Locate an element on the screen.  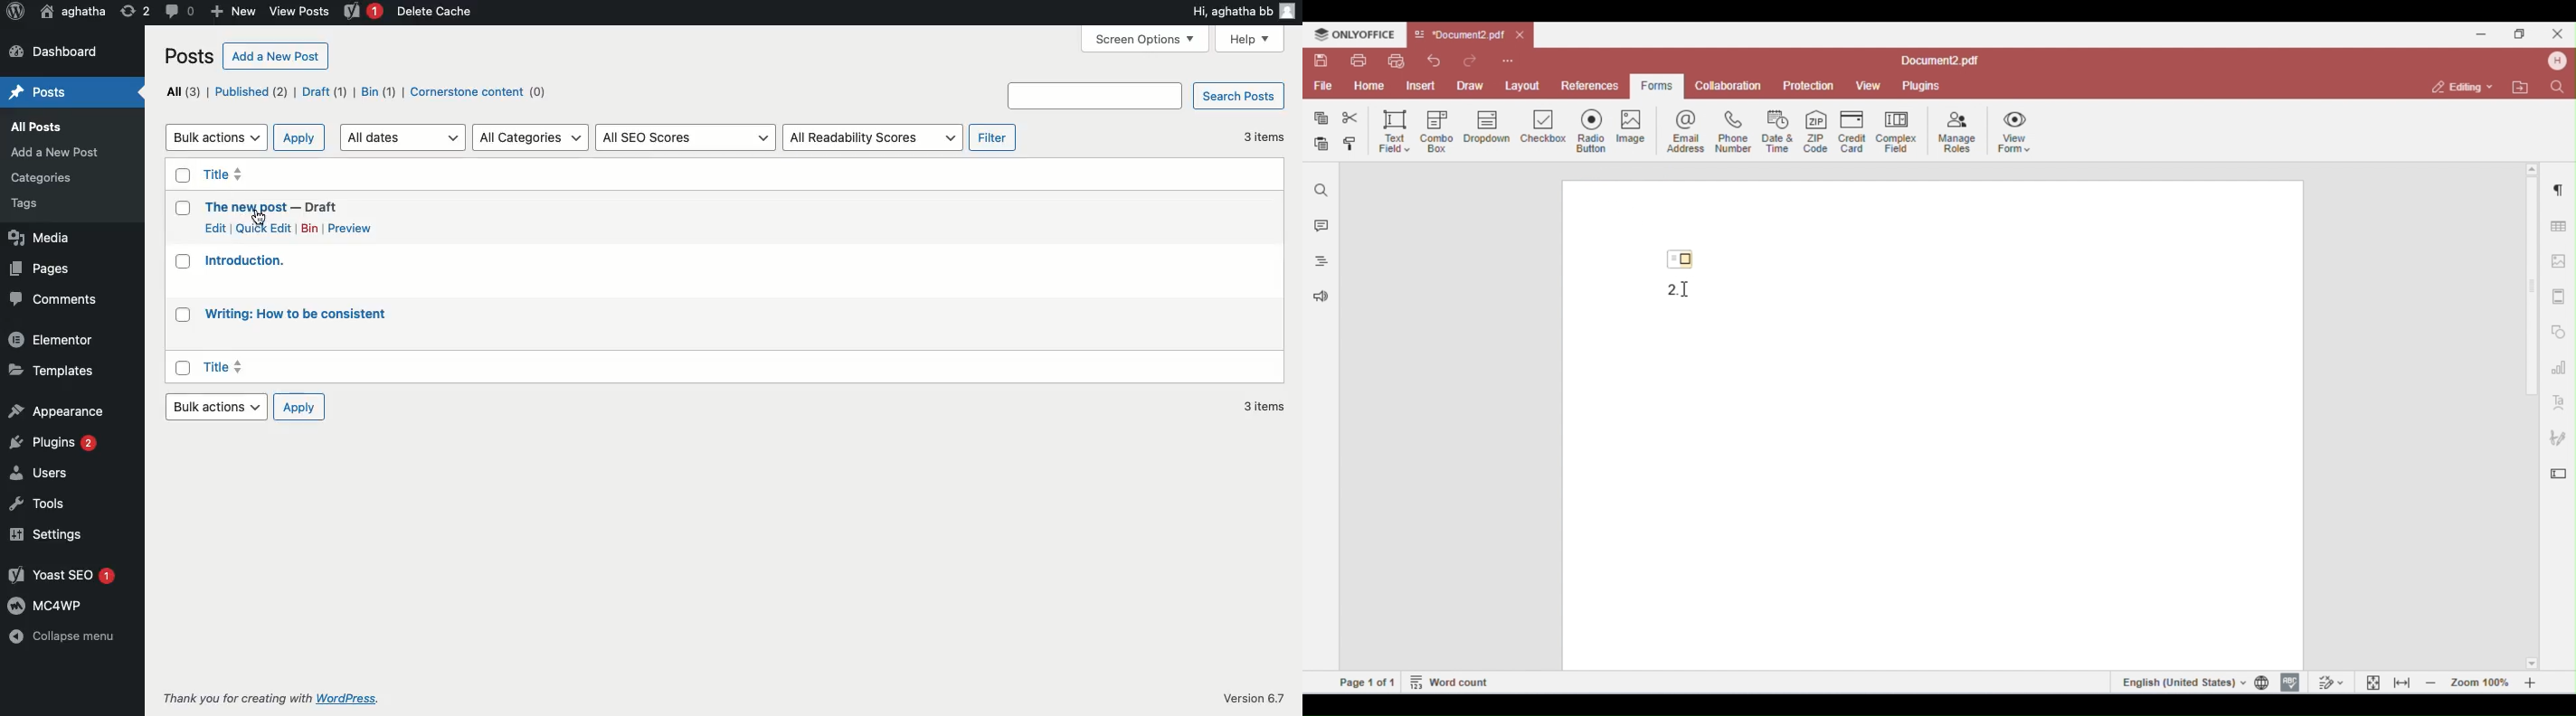
Draft is located at coordinates (324, 92).